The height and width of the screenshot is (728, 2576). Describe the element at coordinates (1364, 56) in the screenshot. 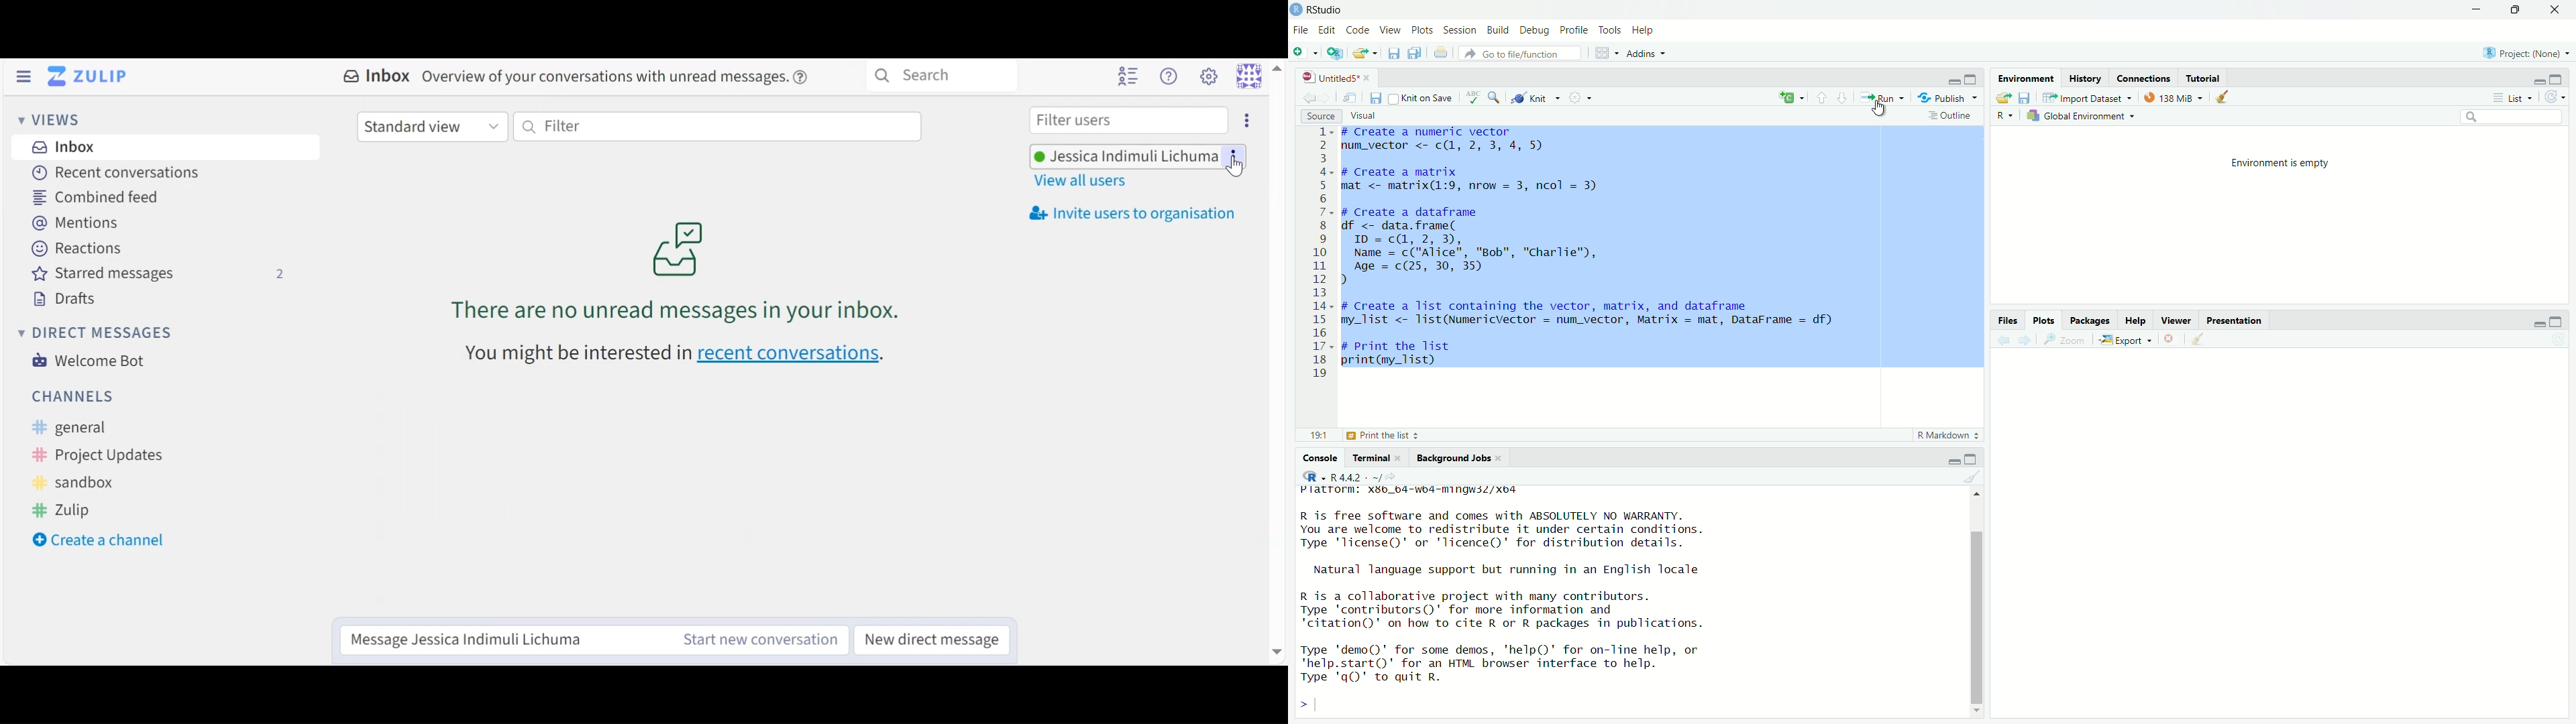

I see `export` at that location.